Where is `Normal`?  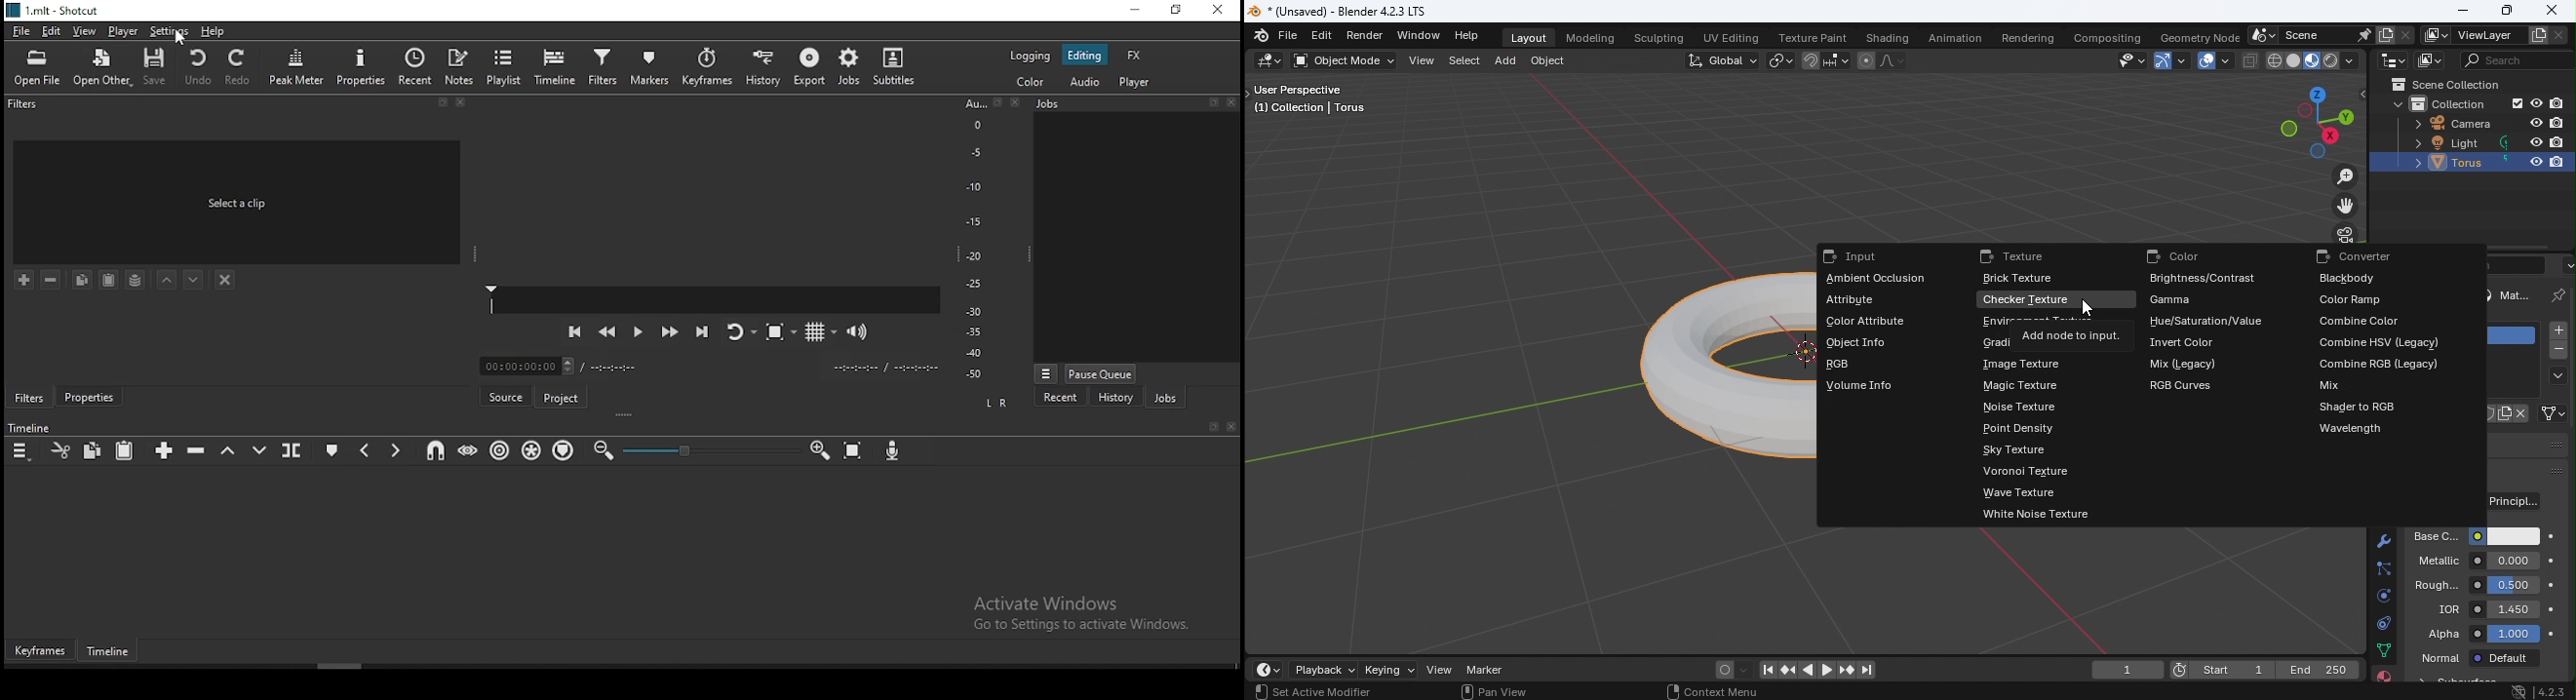
Normal is located at coordinates (2478, 659).